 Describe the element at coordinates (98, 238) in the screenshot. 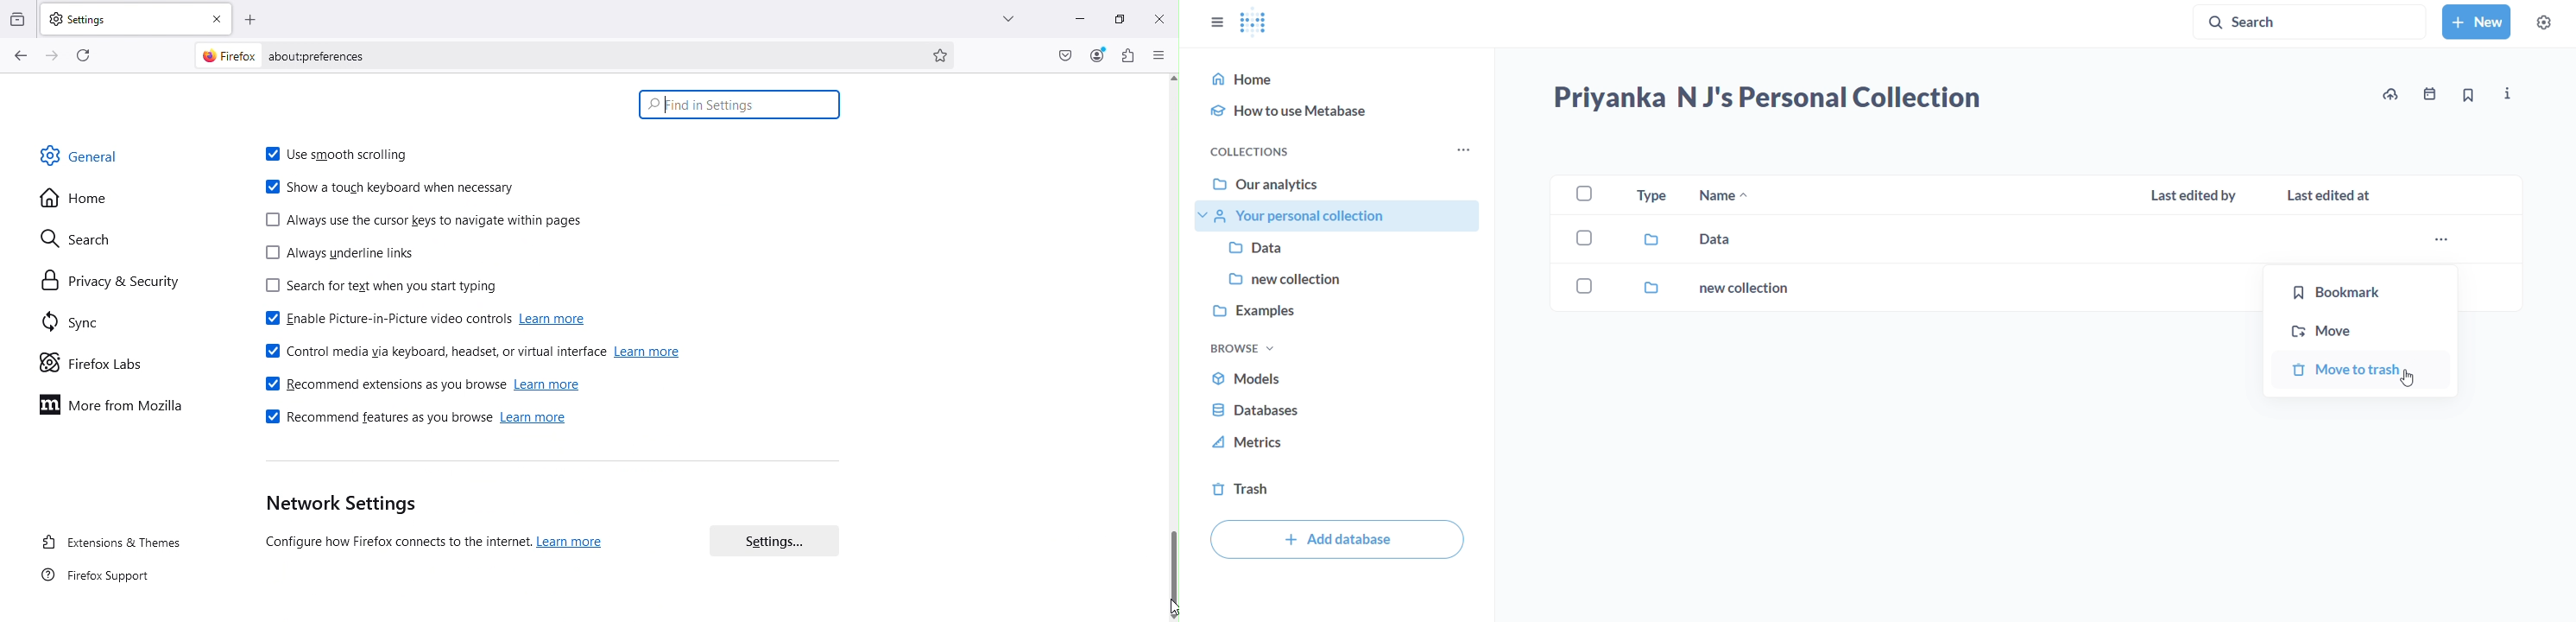

I see `Search` at that location.